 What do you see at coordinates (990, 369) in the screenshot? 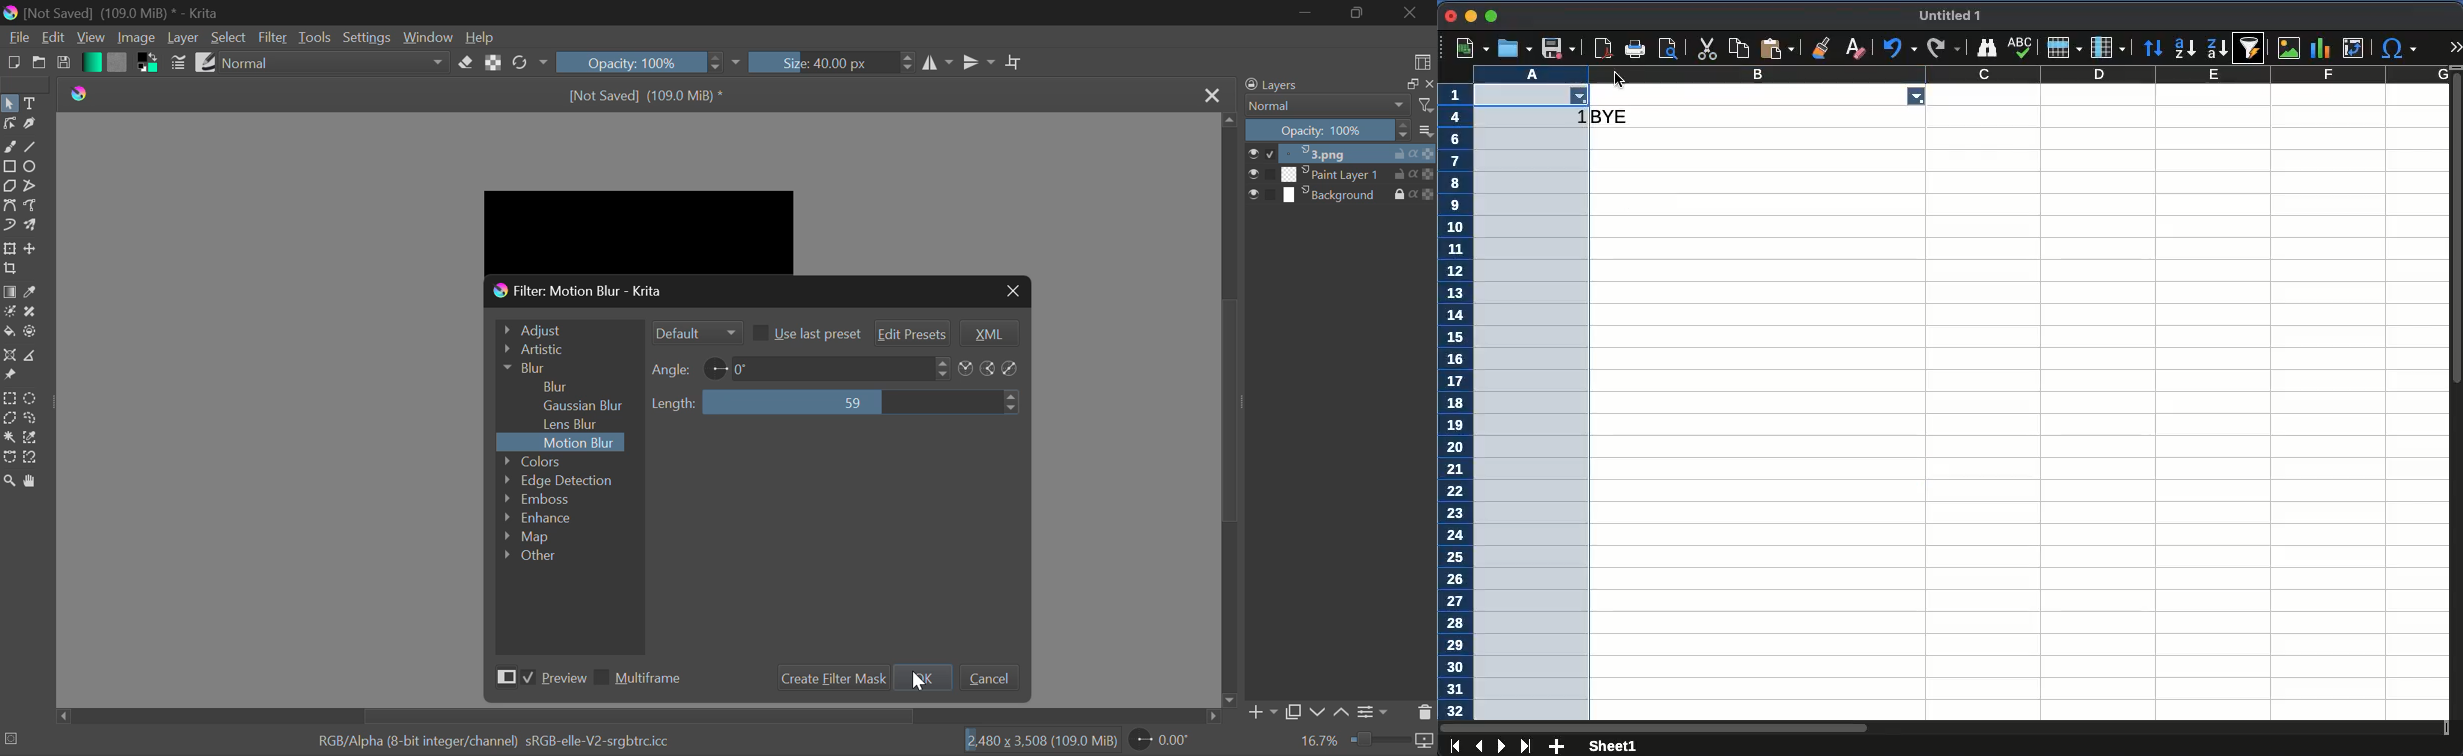
I see `Angle icons` at bounding box center [990, 369].